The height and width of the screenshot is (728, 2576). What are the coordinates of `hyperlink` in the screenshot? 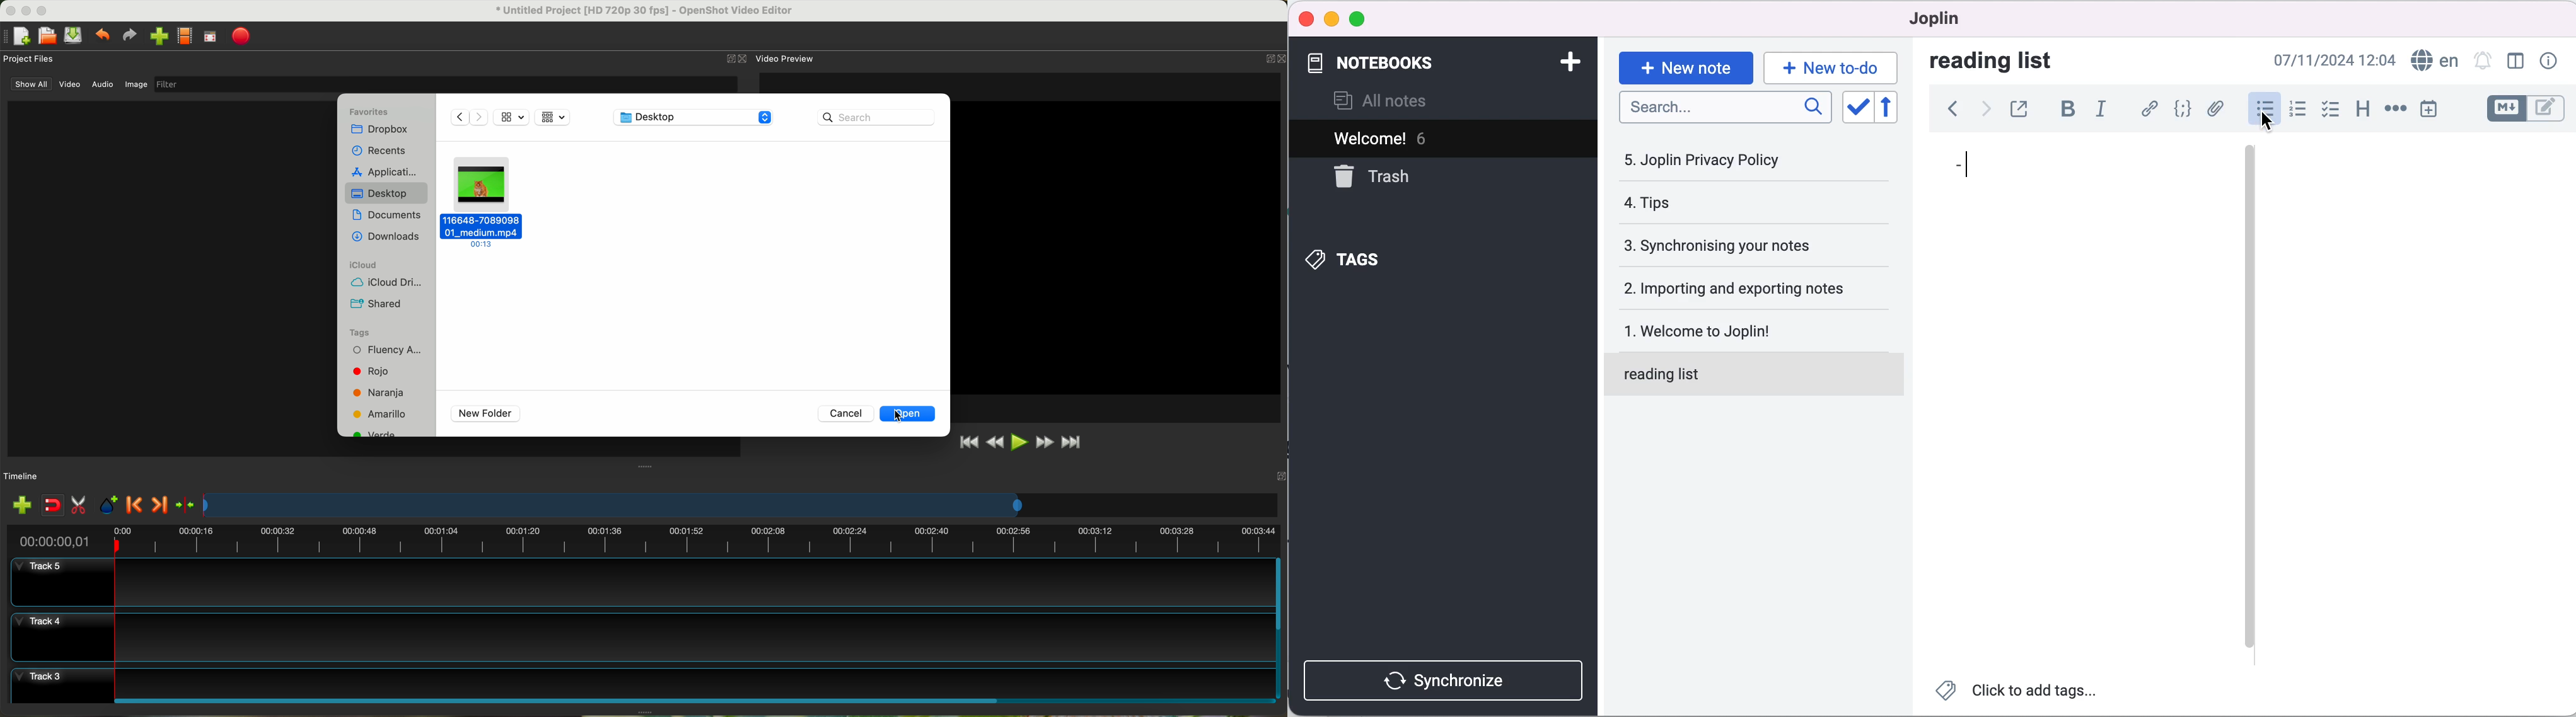 It's located at (2150, 108).